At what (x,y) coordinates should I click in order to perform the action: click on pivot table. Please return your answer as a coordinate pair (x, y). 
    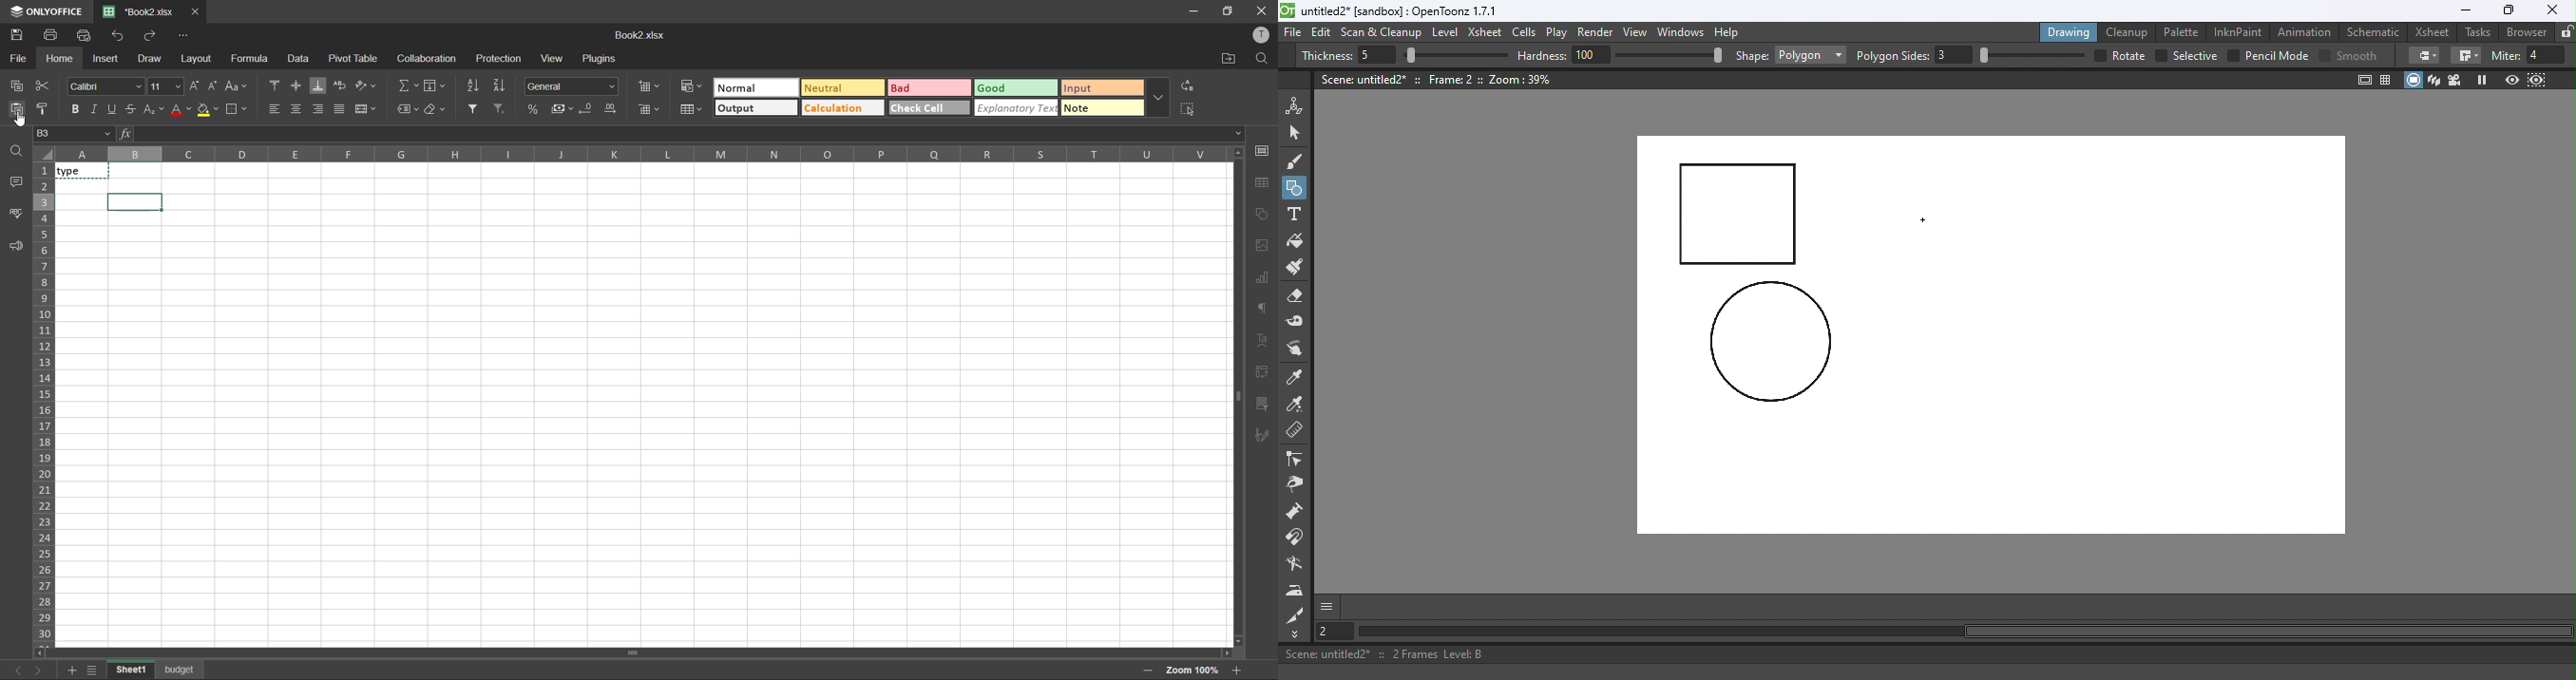
    Looking at the image, I should click on (1262, 370).